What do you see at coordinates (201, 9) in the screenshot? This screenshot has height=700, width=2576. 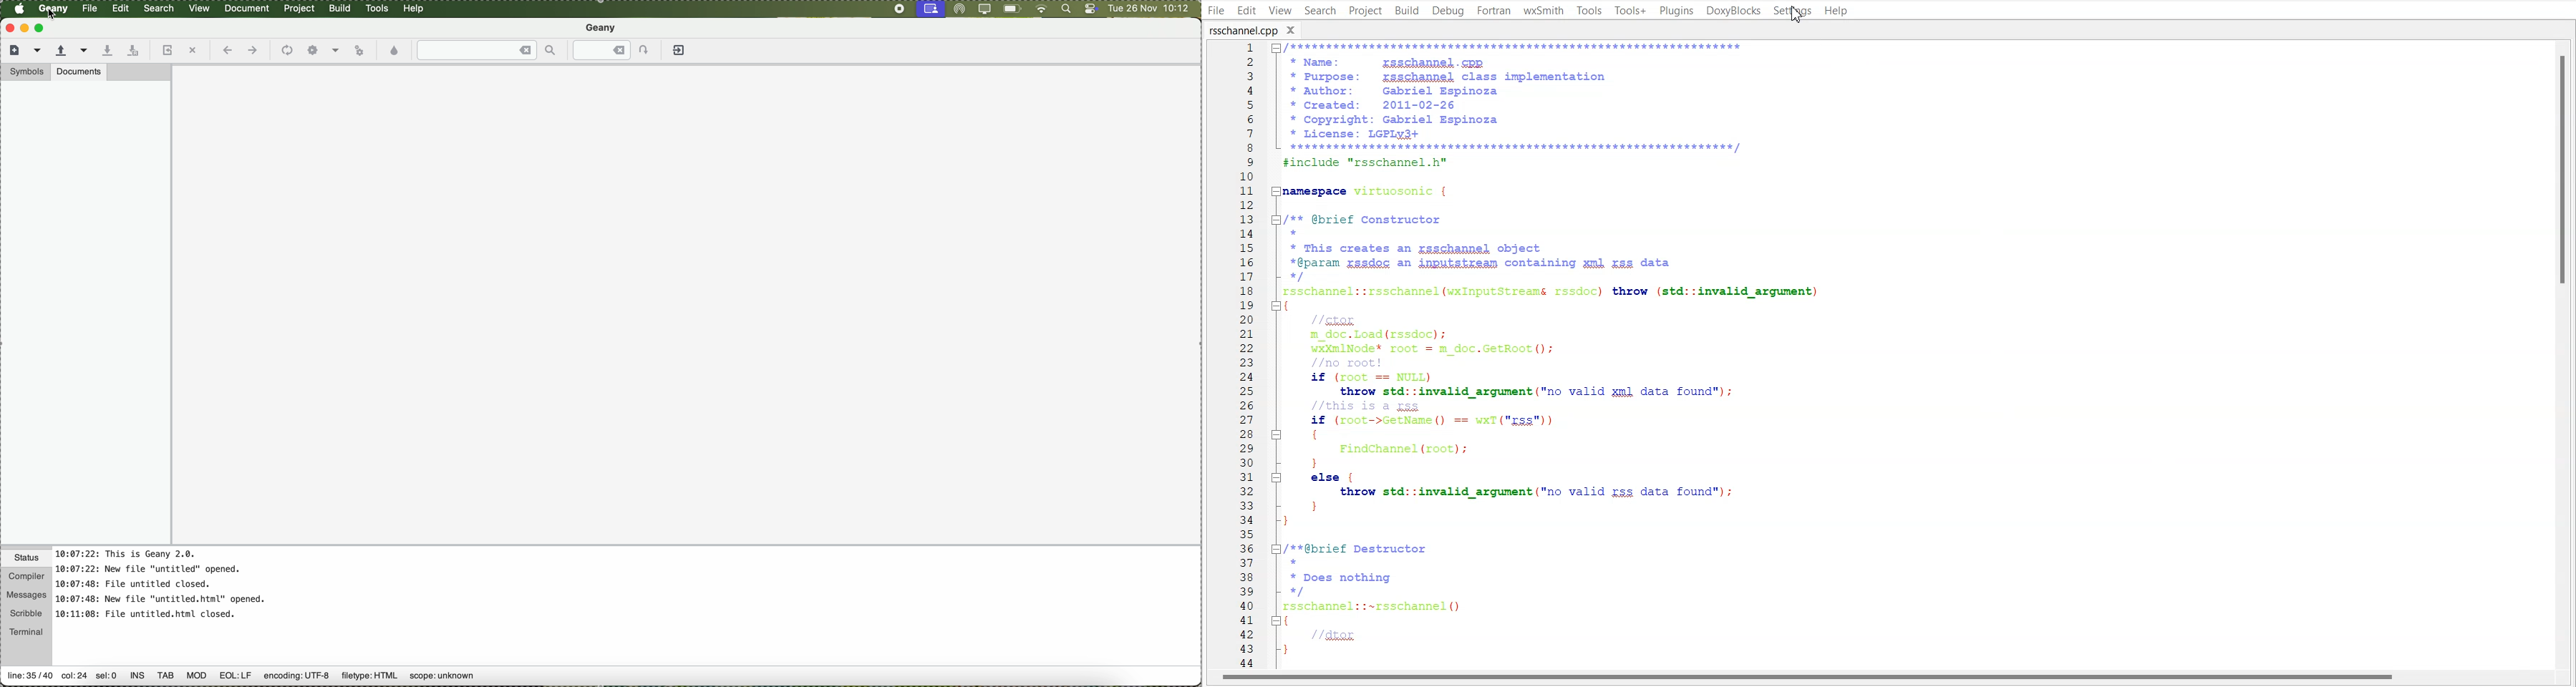 I see `view` at bounding box center [201, 9].